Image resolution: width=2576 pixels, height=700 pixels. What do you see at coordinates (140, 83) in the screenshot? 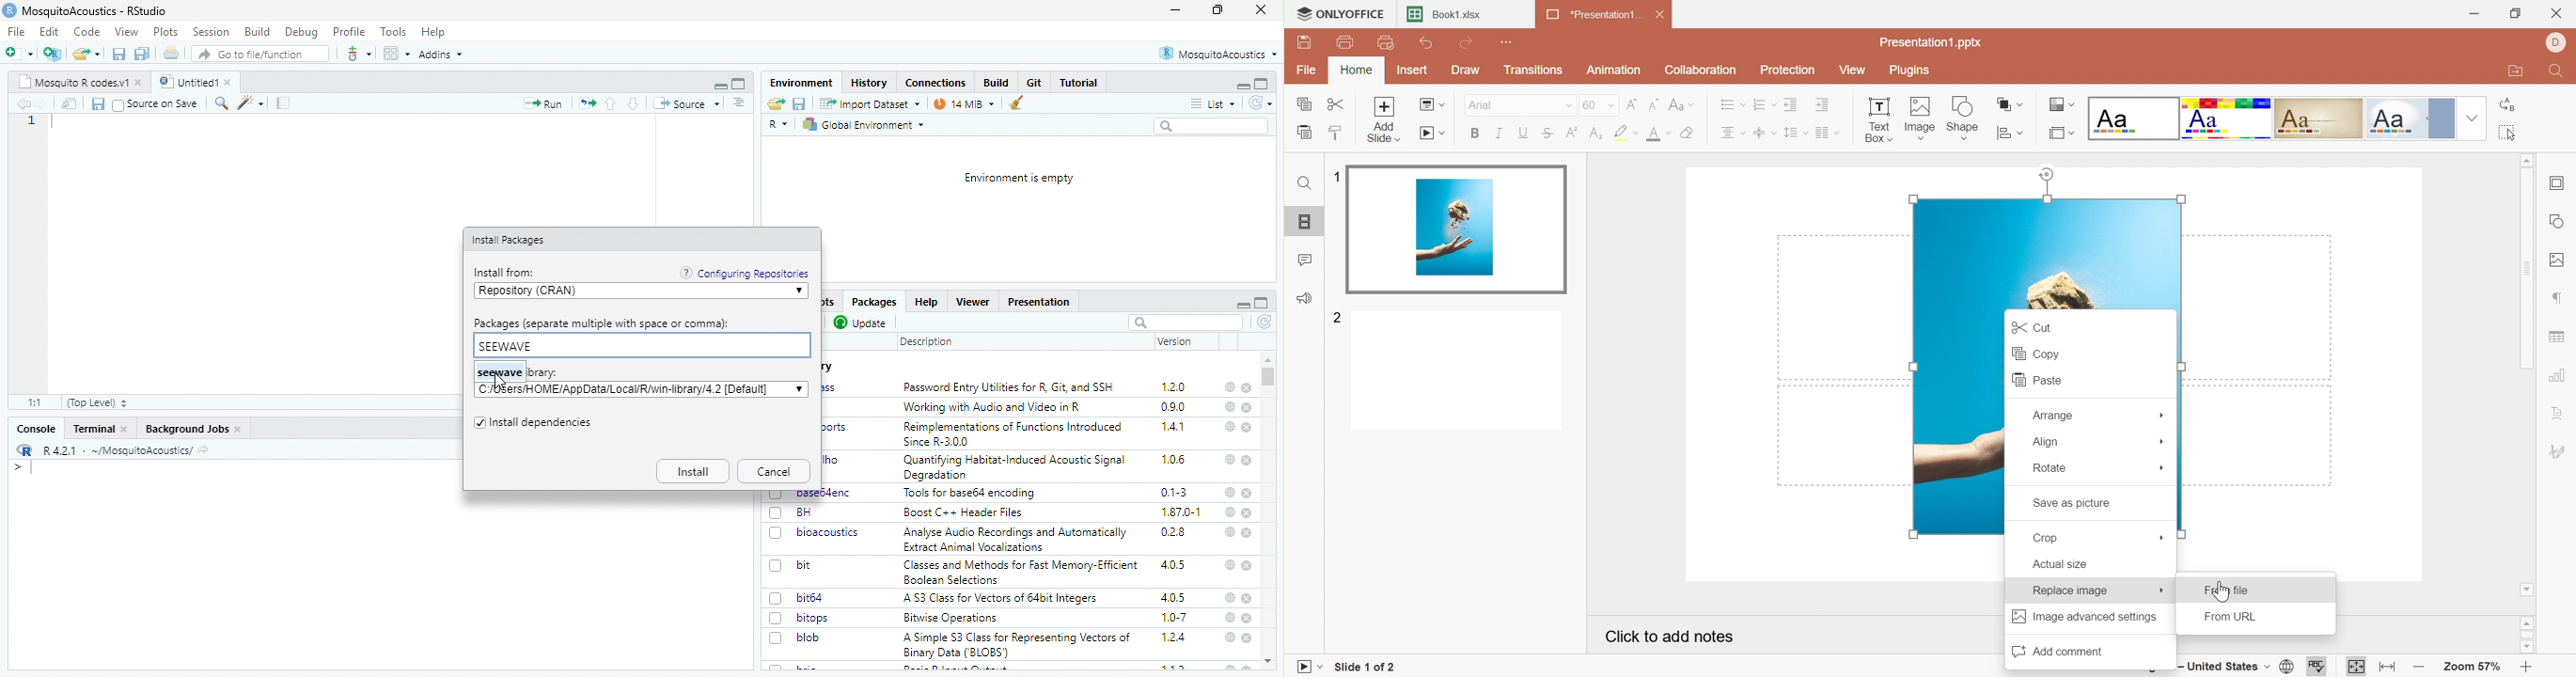
I see `close` at bounding box center [140, 83].